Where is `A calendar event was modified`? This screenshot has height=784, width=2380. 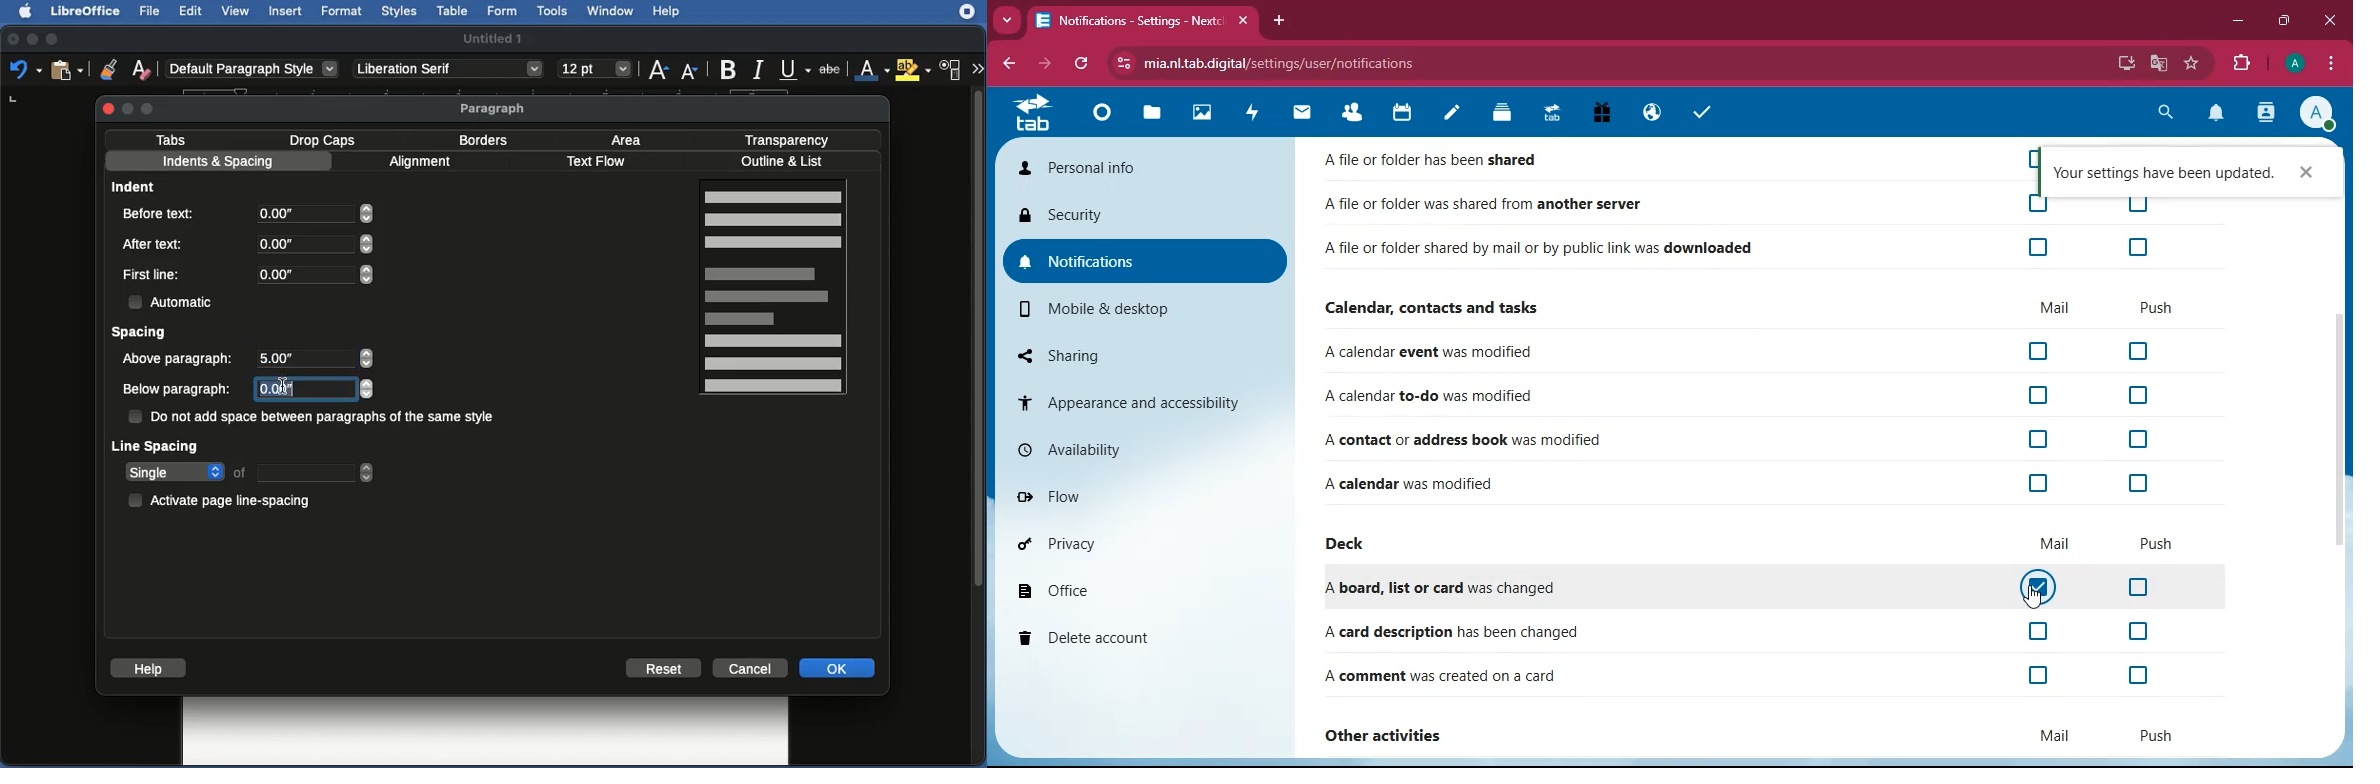 A calendar event was modified is located at coordinates (1447, 349).